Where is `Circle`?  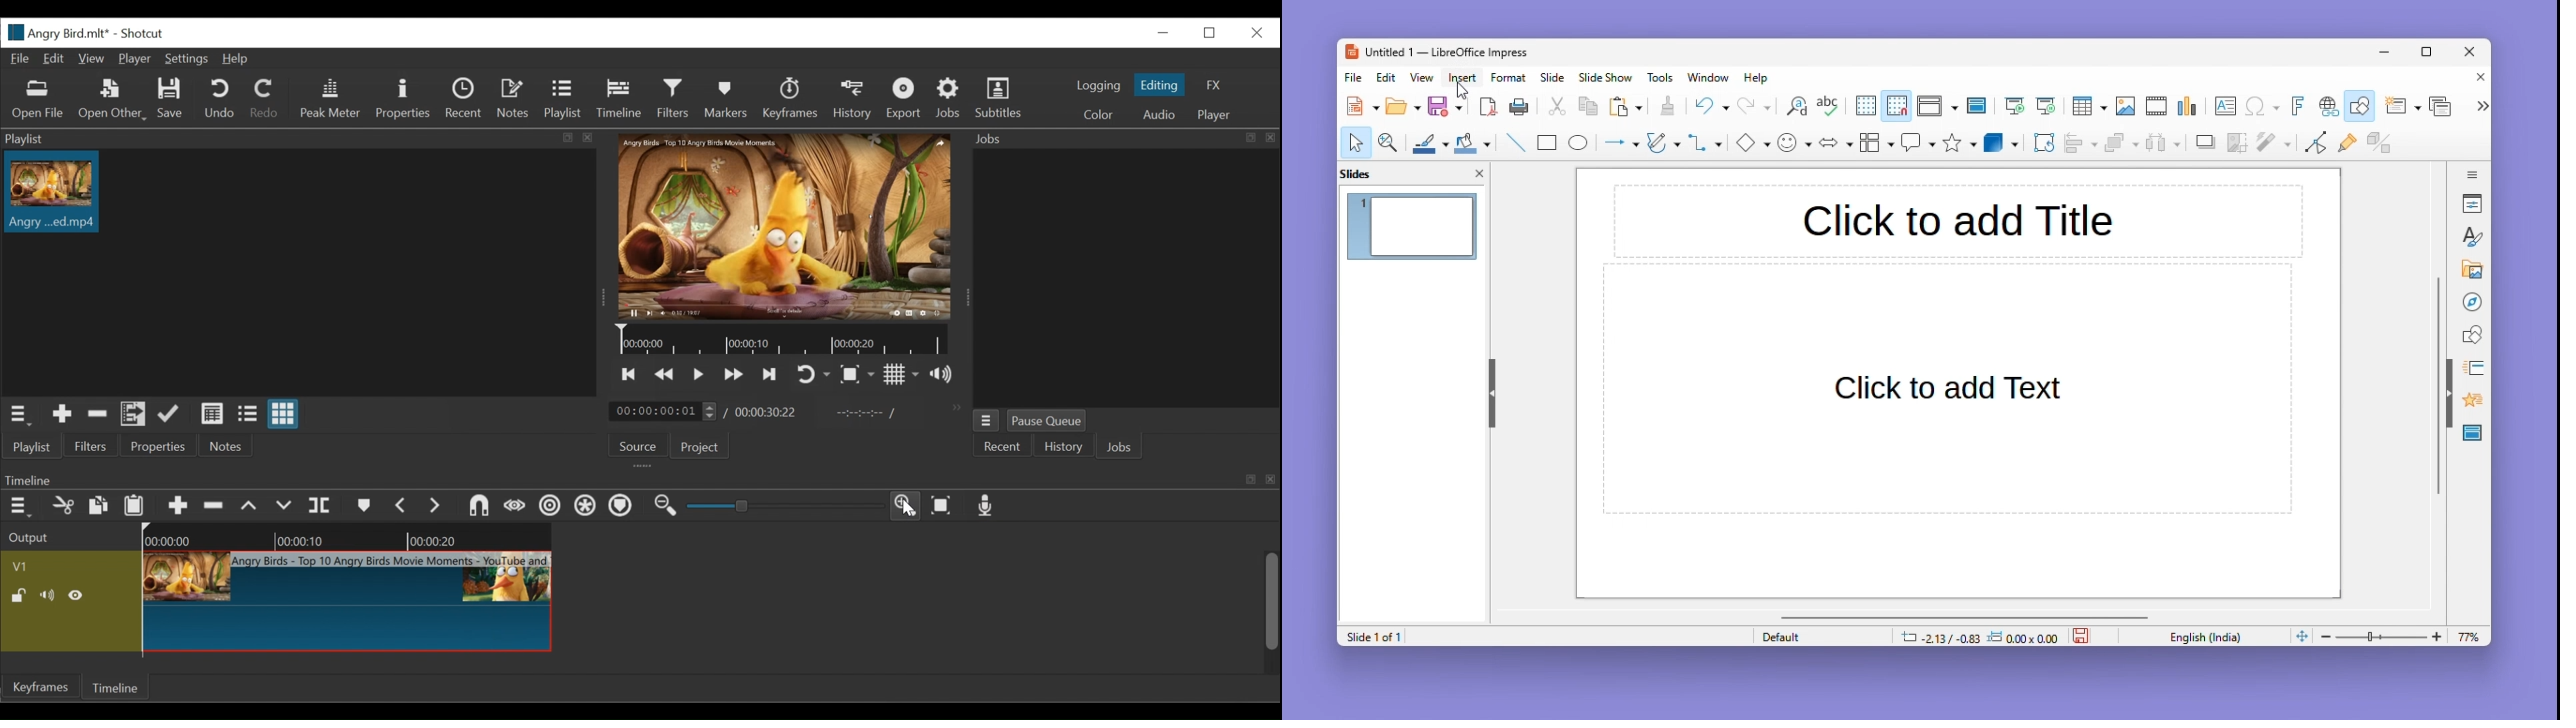
Circle is located at coordinates (1580, 145).